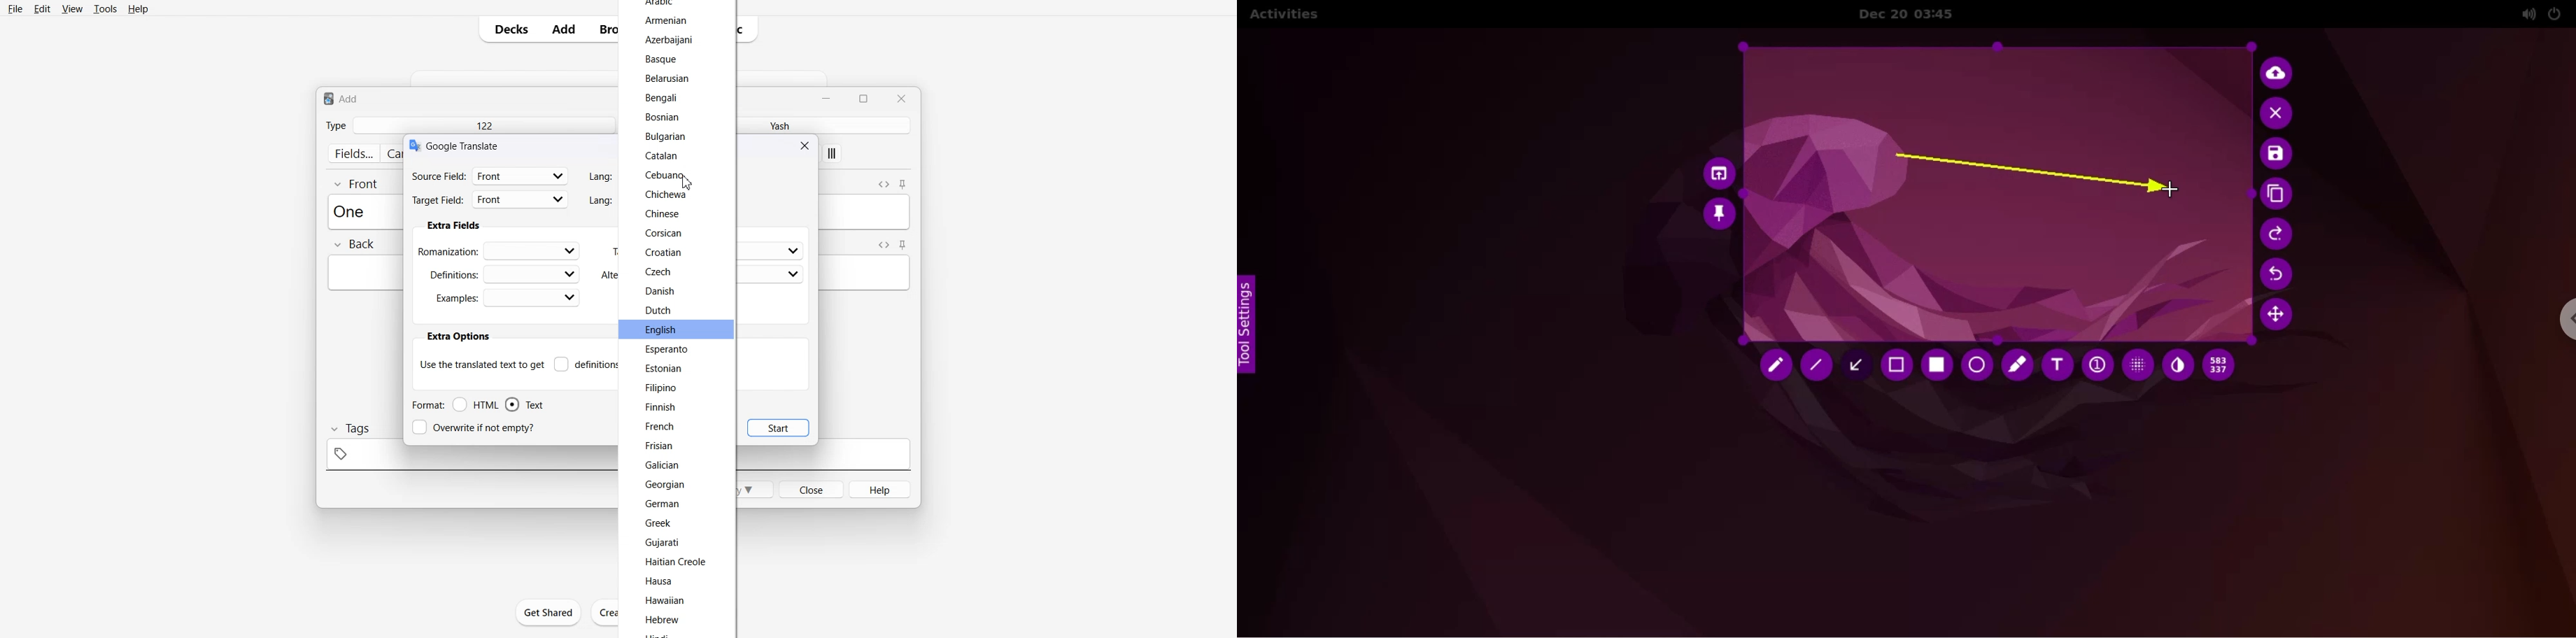 Image resolution: width=2576 pixels, height=644 pixels. Describe the element at coordinates (601, 177) in the screenshot. I see `Lang` at that location.